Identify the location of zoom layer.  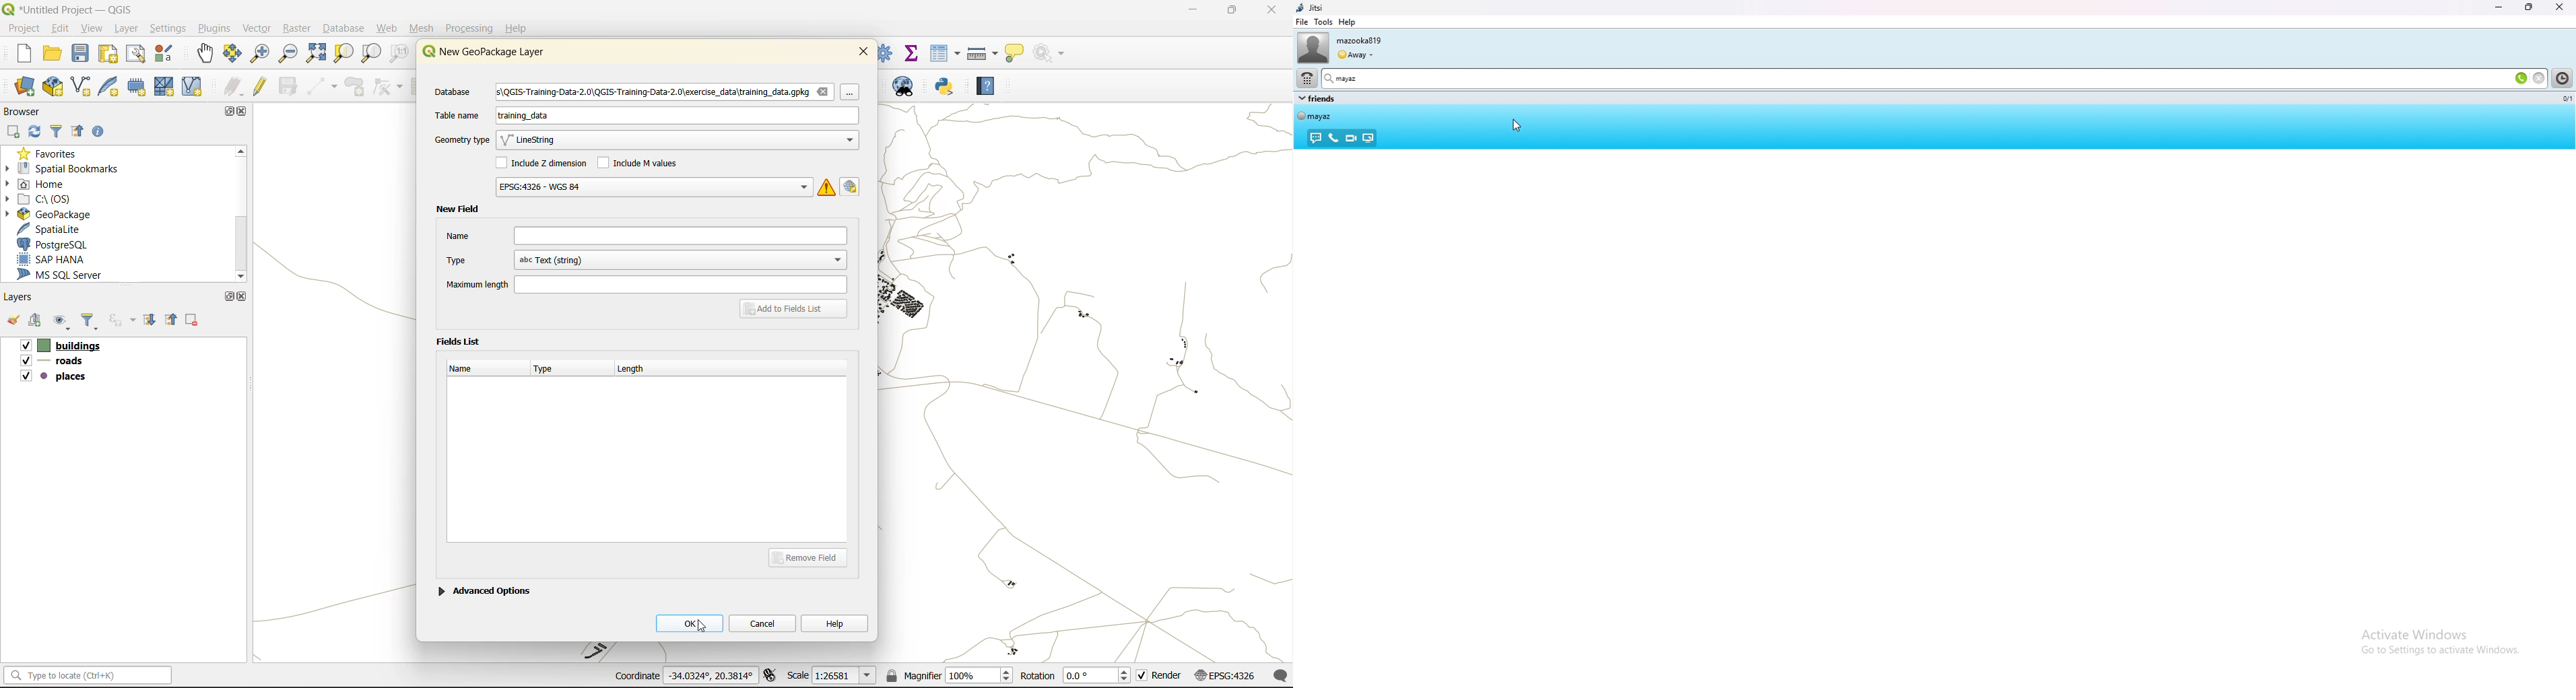
(371, 54).